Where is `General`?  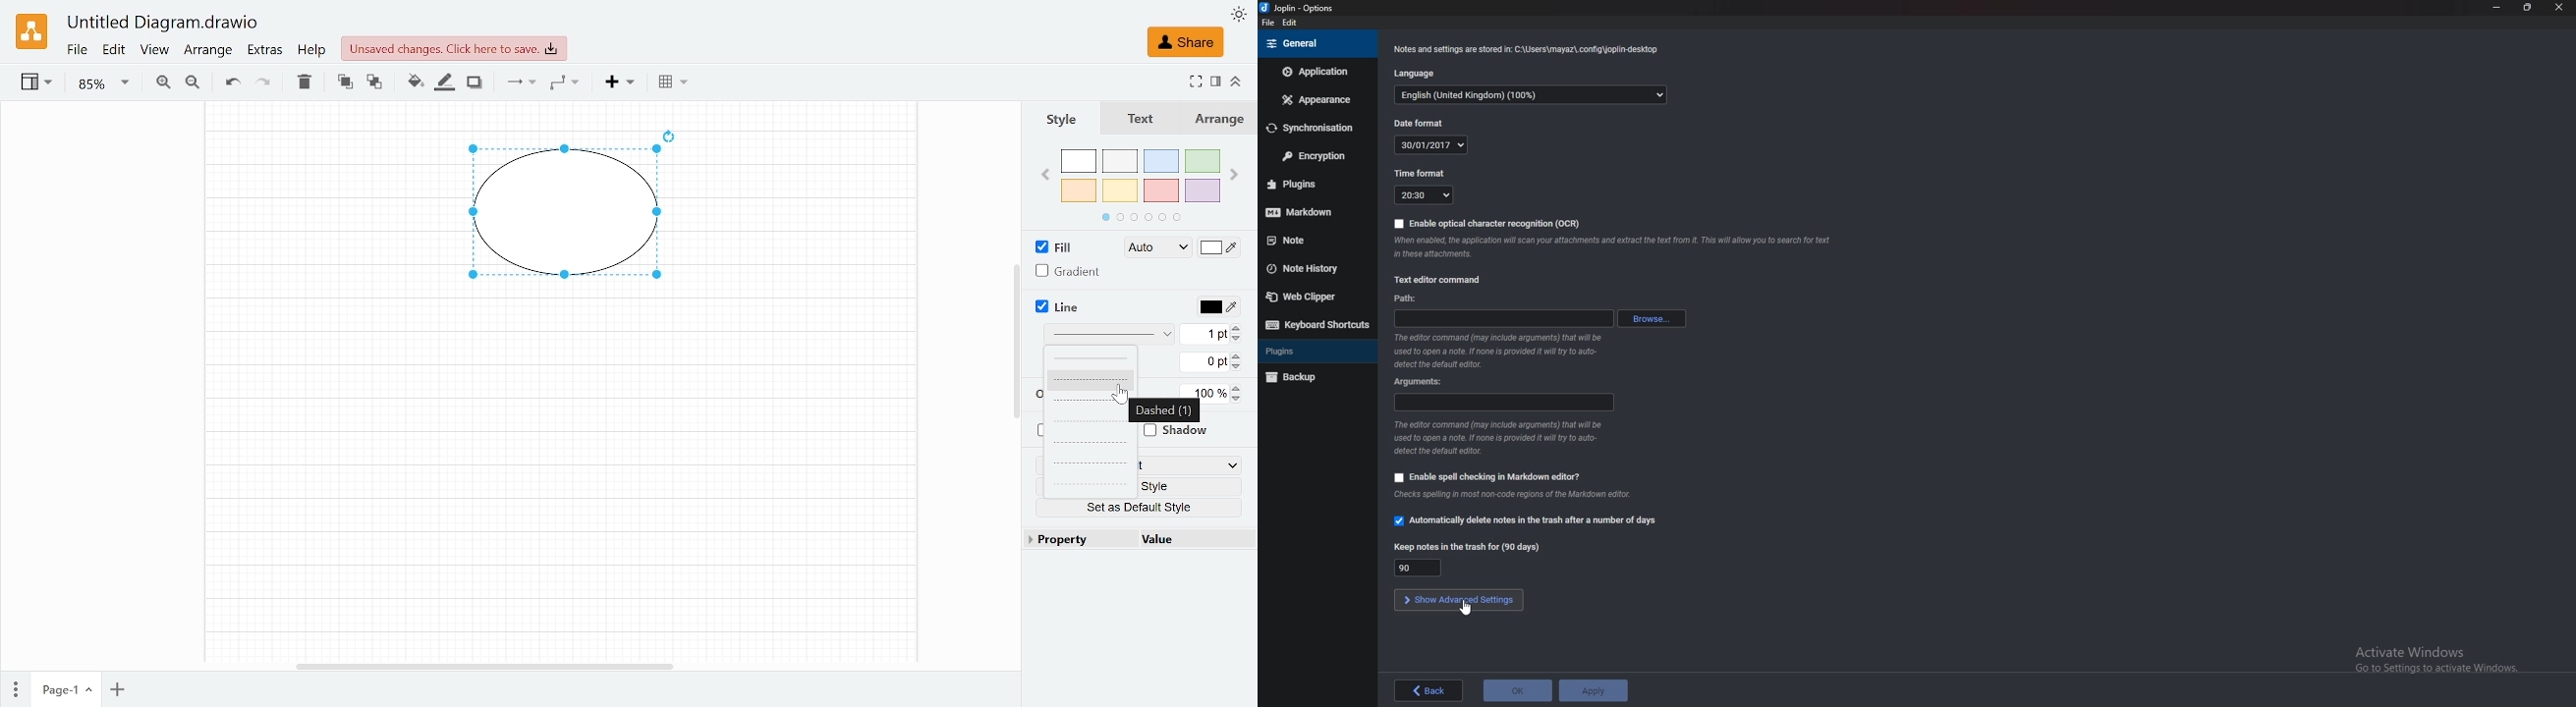
General is located at coordinates (1316, 44).